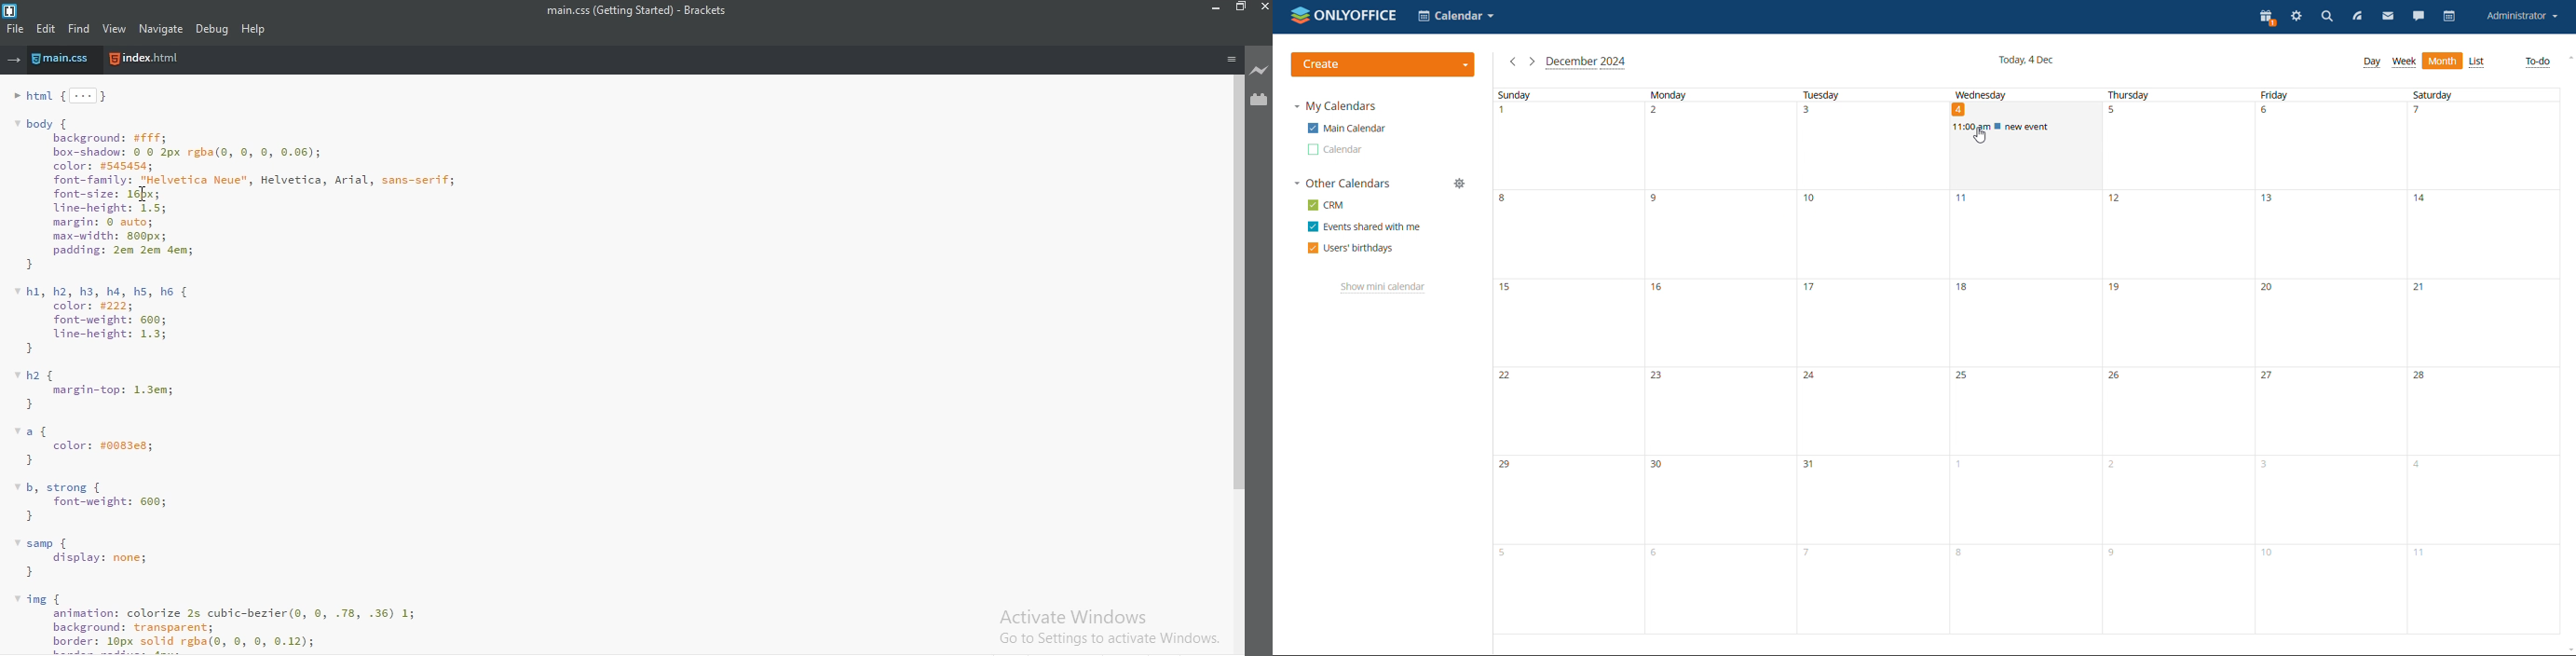 This screenshot has width=2576, height=672. Describe the element at coordinates (1233, 281) in the screenshot. I see `scroll bar` at that location.